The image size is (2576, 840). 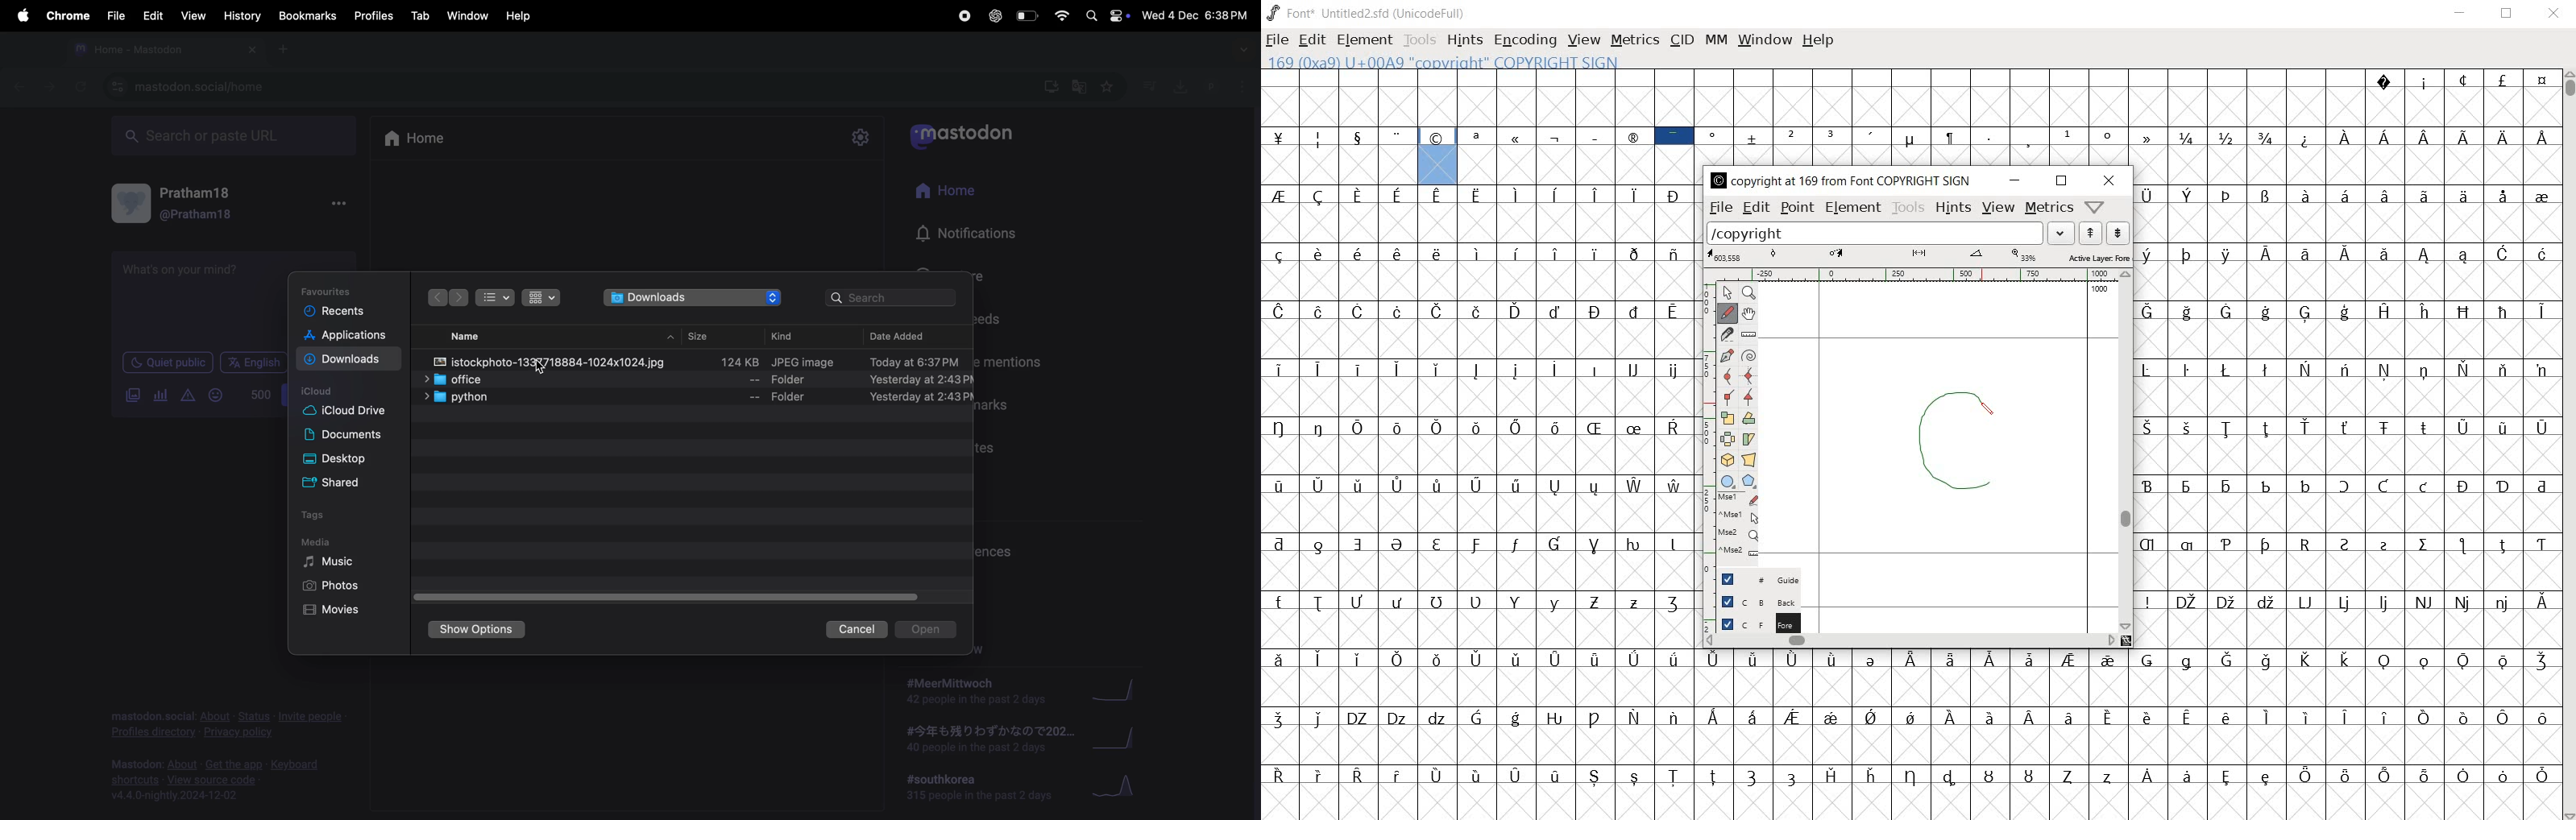 I want to click on book marks, so click(x=305, y=15).